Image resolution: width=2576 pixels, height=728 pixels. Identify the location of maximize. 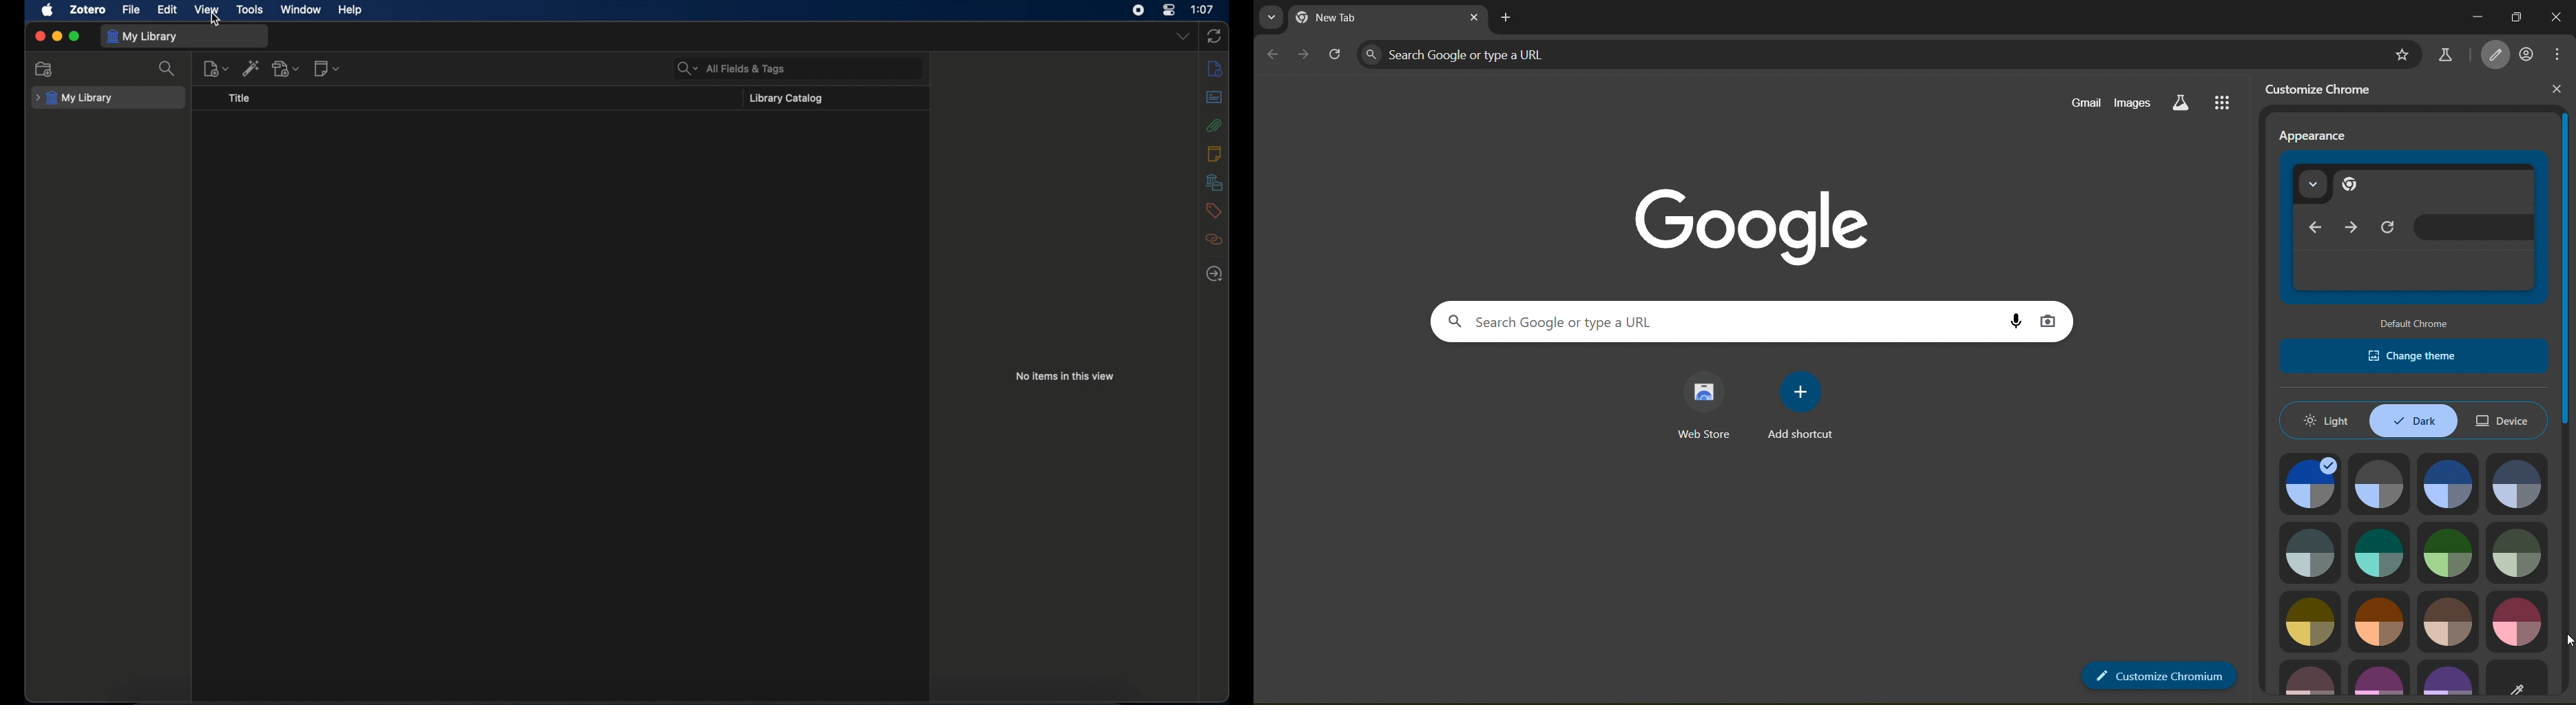
(74, 37).